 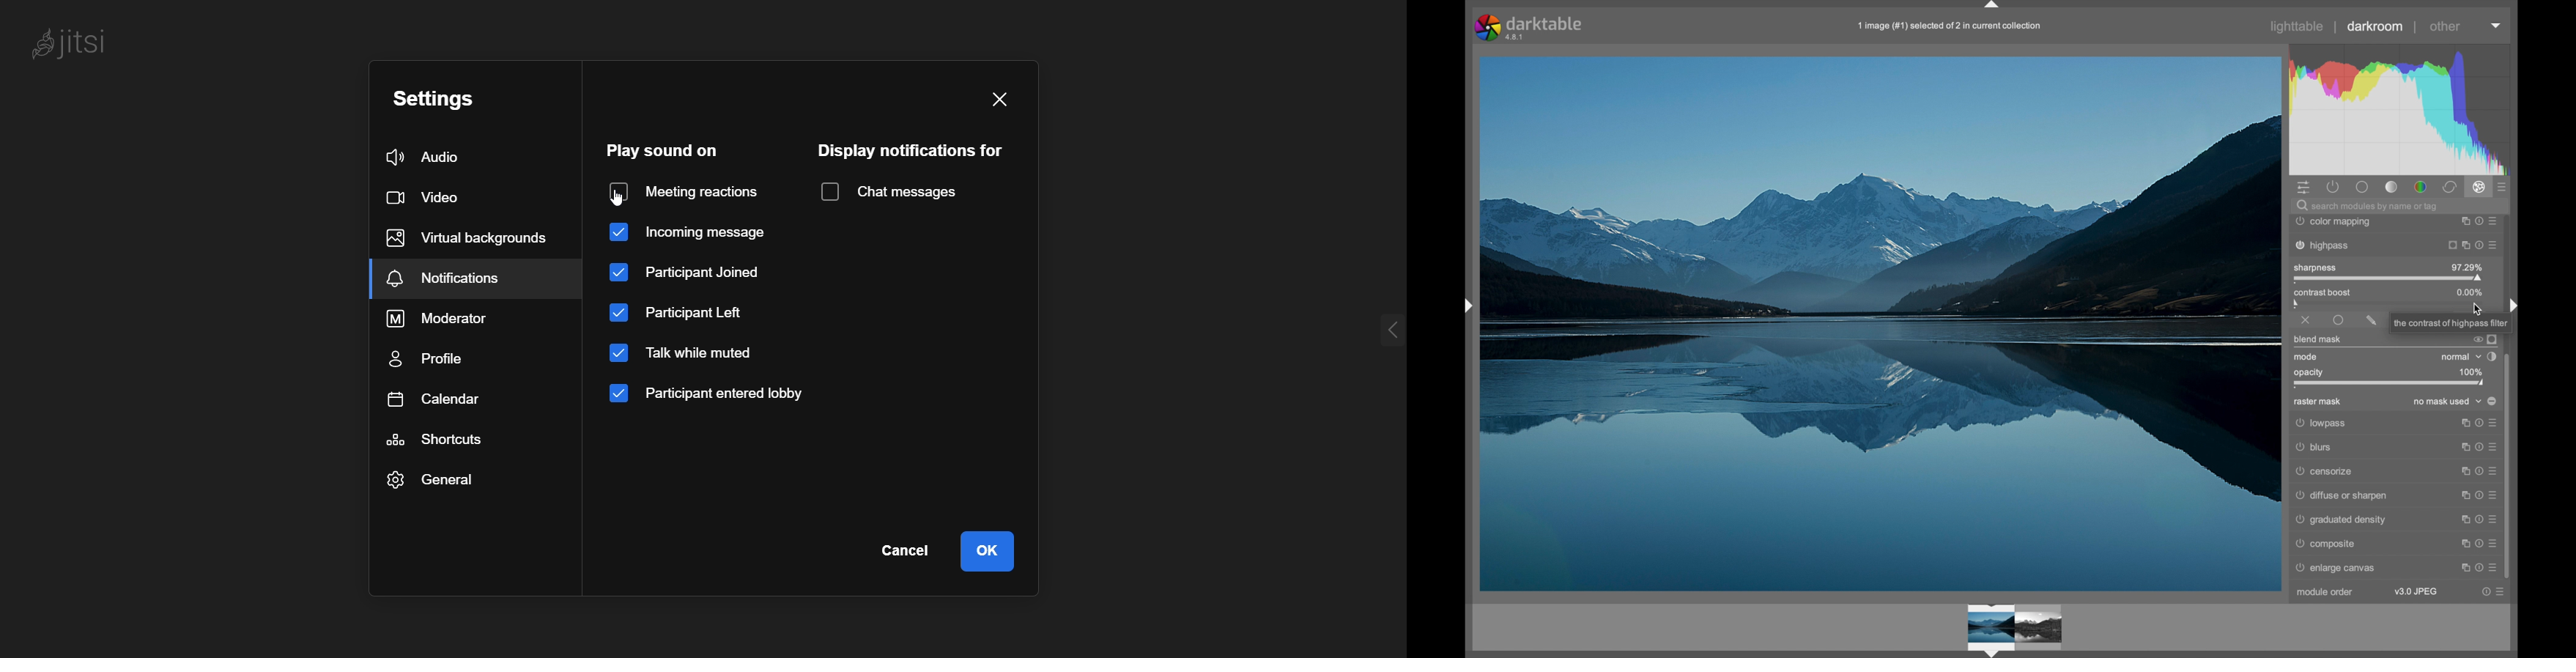 What do you see at coordinates (2493, 339) in the screenshot?
I see `display mask` at bounding box center [2493, 339].